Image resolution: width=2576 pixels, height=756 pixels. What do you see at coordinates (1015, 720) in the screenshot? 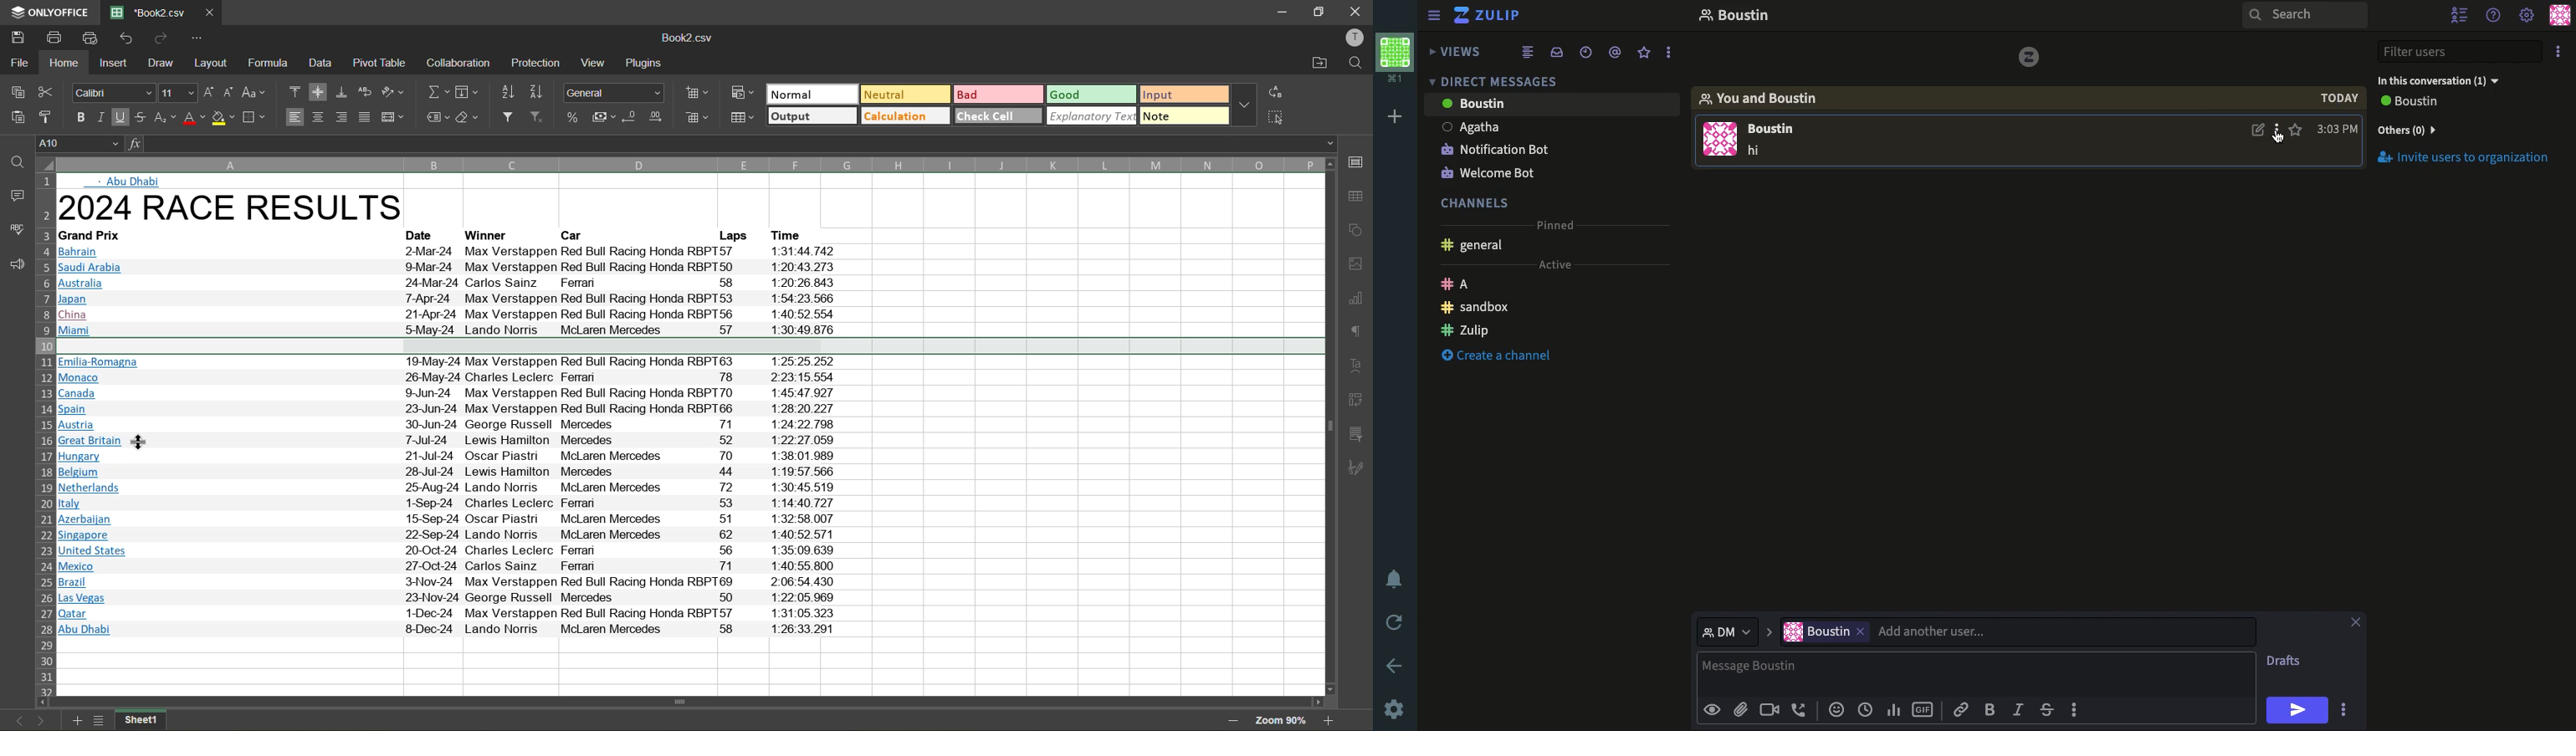
I see `count: 6` at bounding box center [1015, 720].